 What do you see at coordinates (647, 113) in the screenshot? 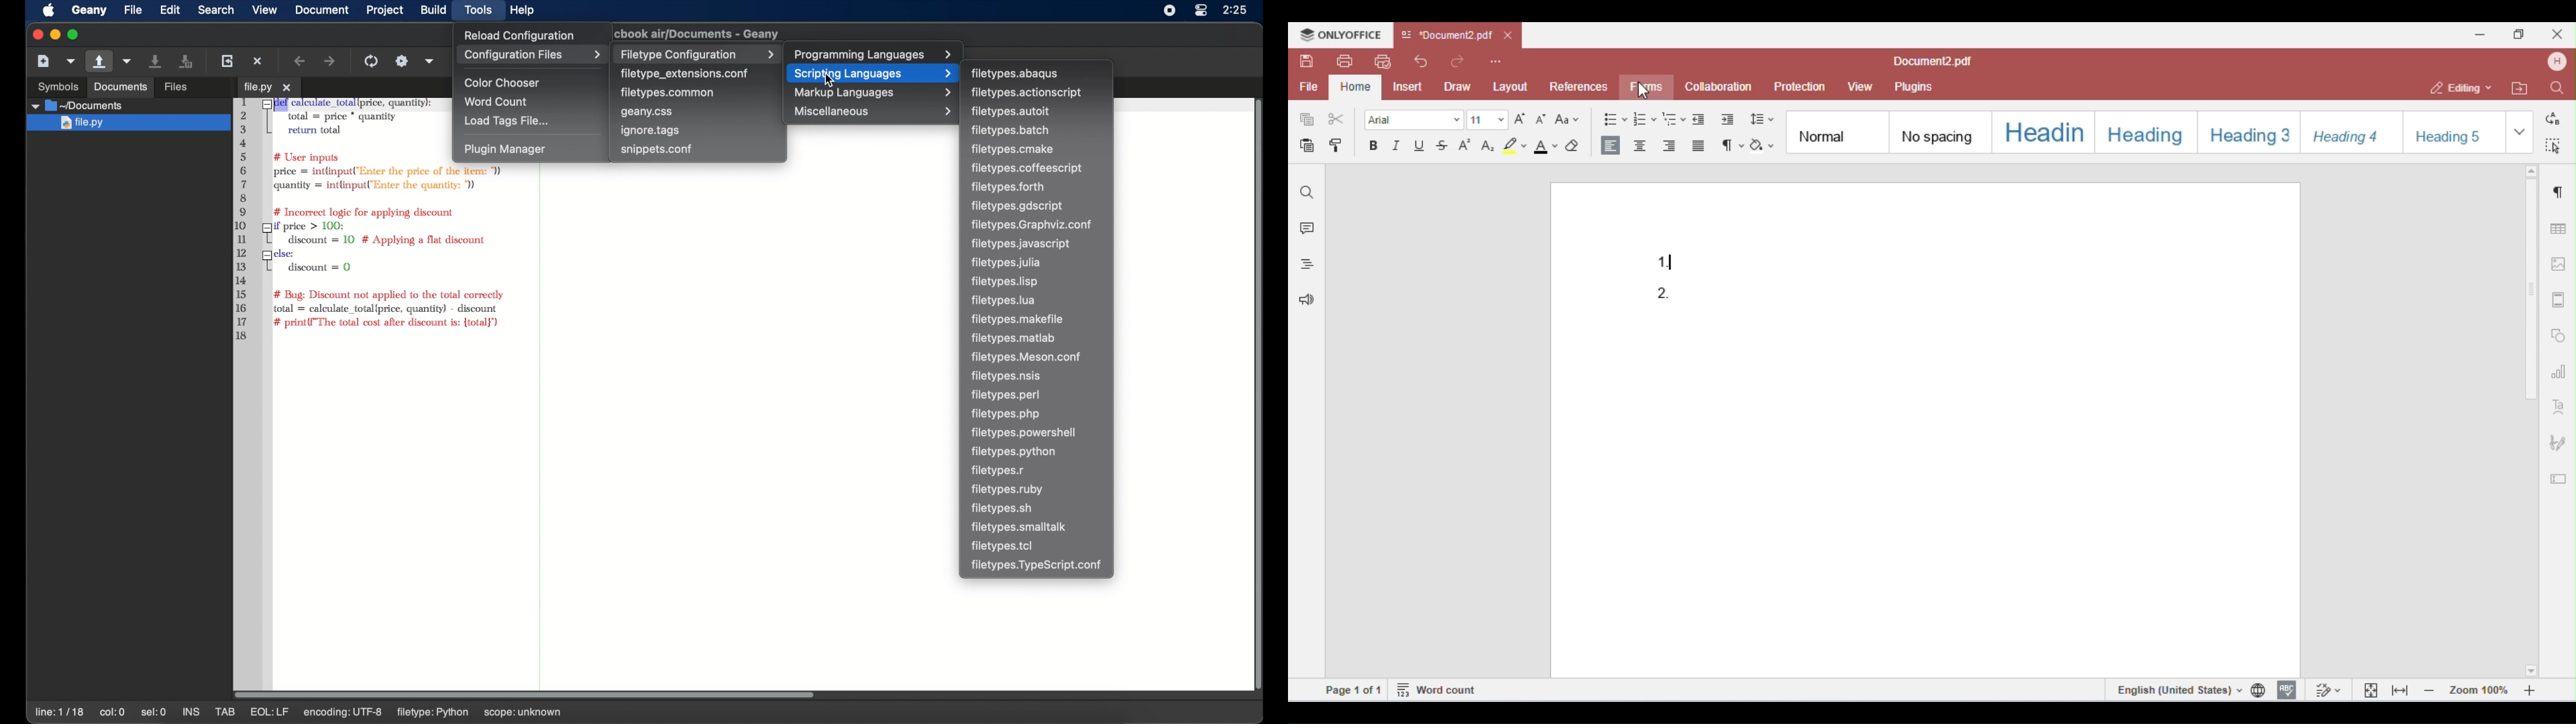
I see `geany.cs` at bounding box center [647, 113].